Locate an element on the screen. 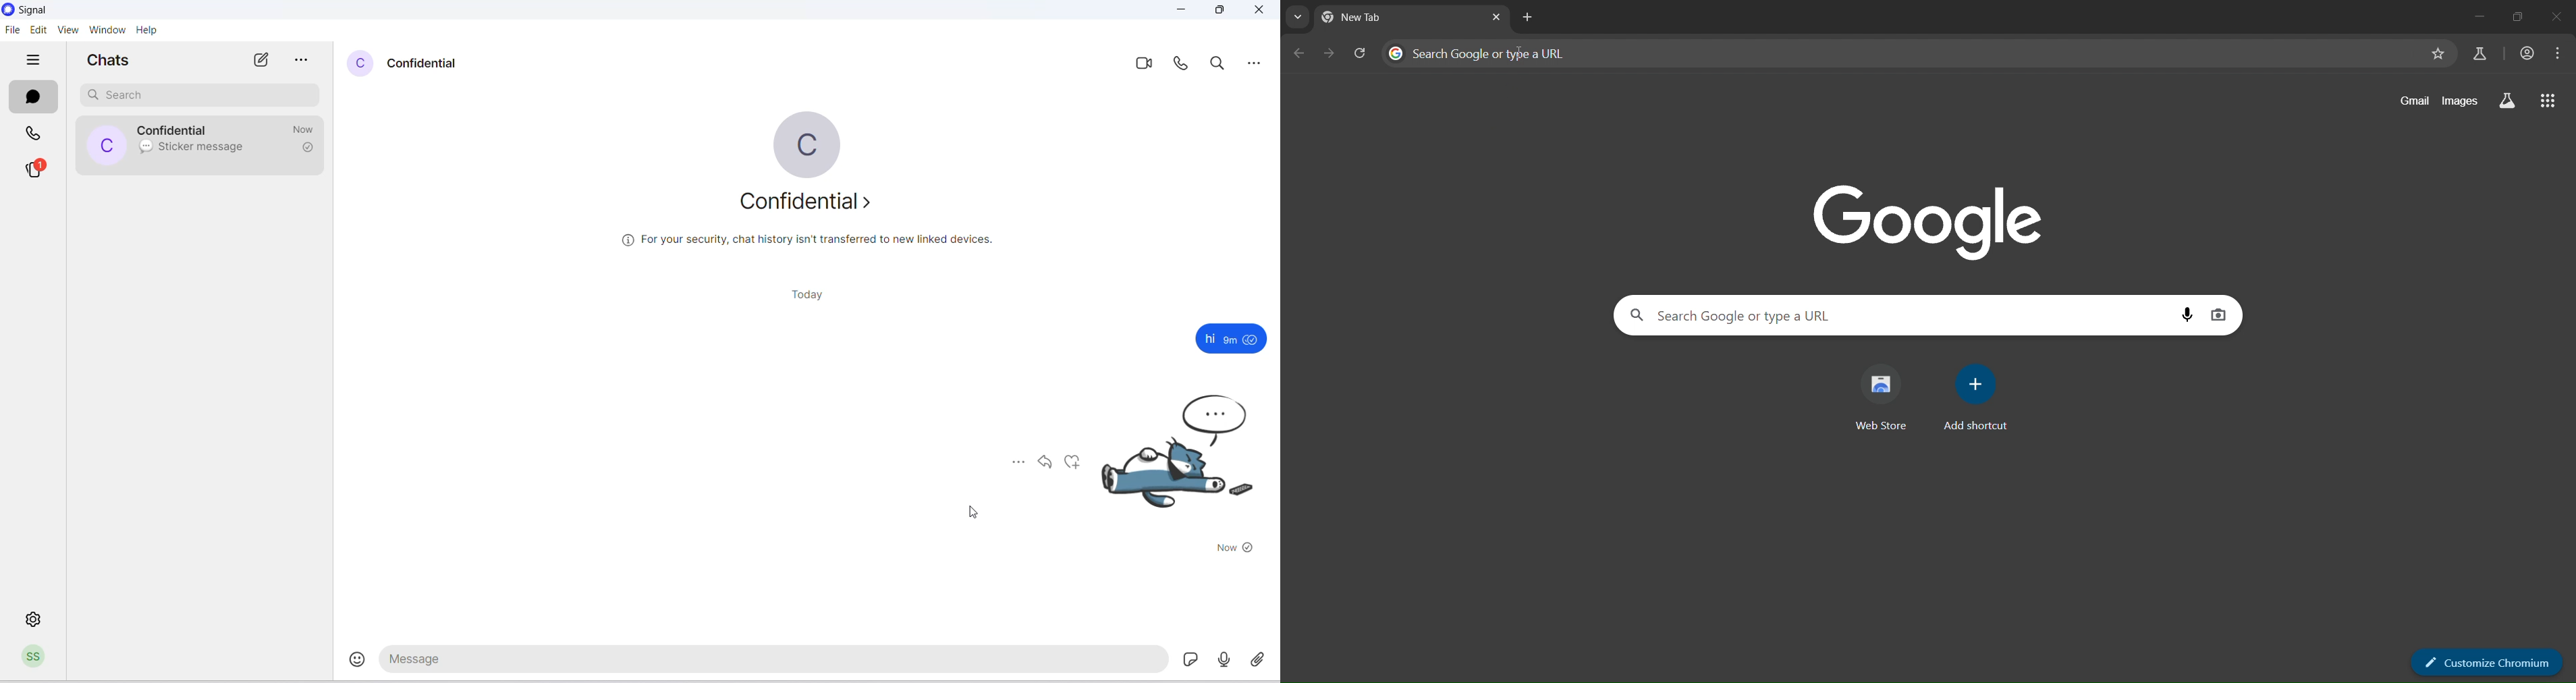 The width and height of the screenshot is (2576, 700). last message time is located at coordinates (306, 128).